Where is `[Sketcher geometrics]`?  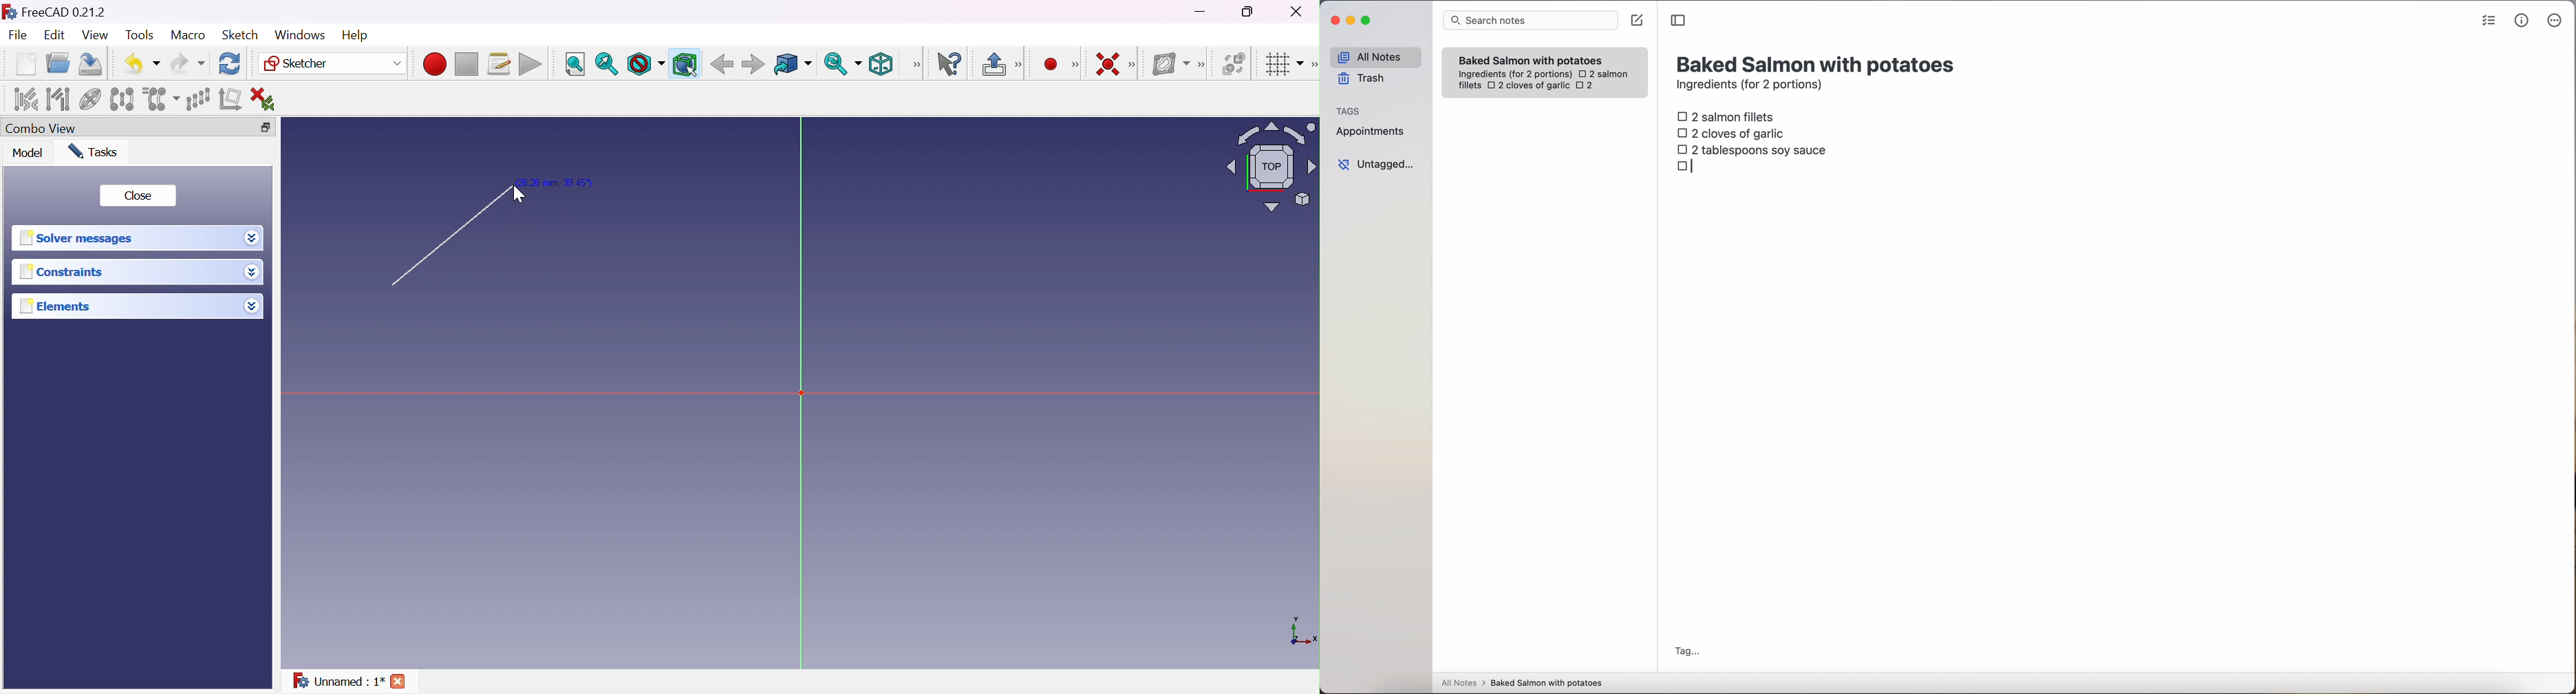
[Sketcher geometrics] is located at coordinates (1075, 65).